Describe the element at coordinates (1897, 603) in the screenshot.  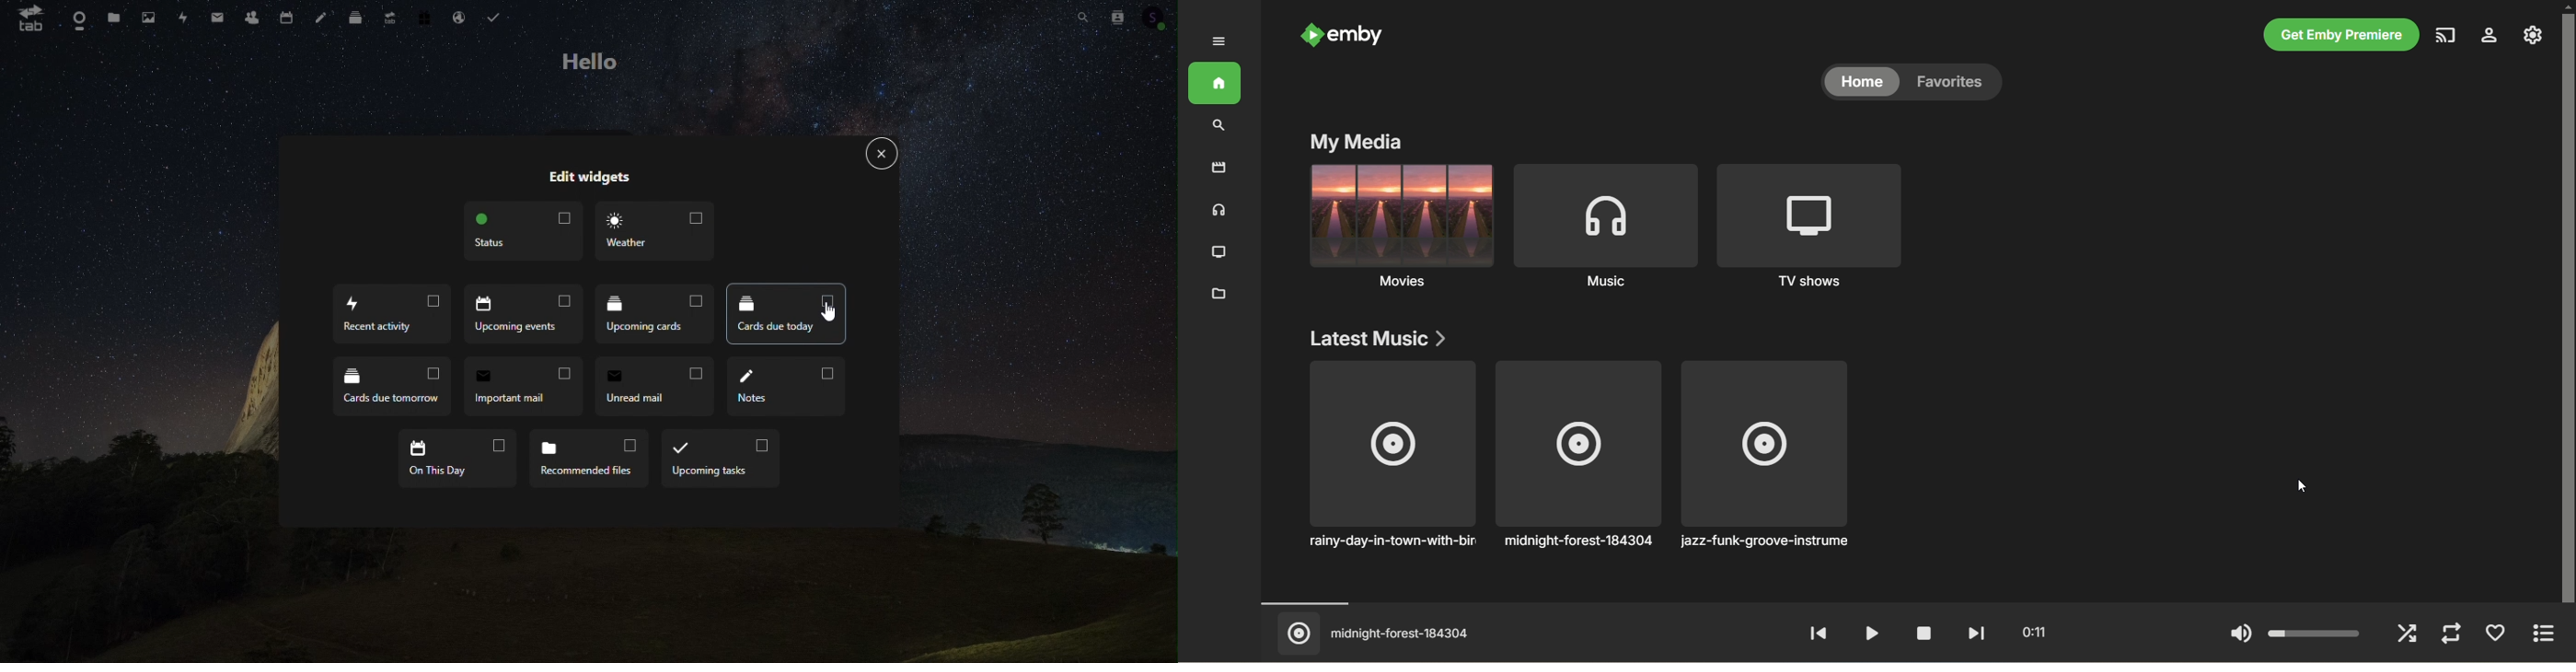
I see `timeline` at that location.